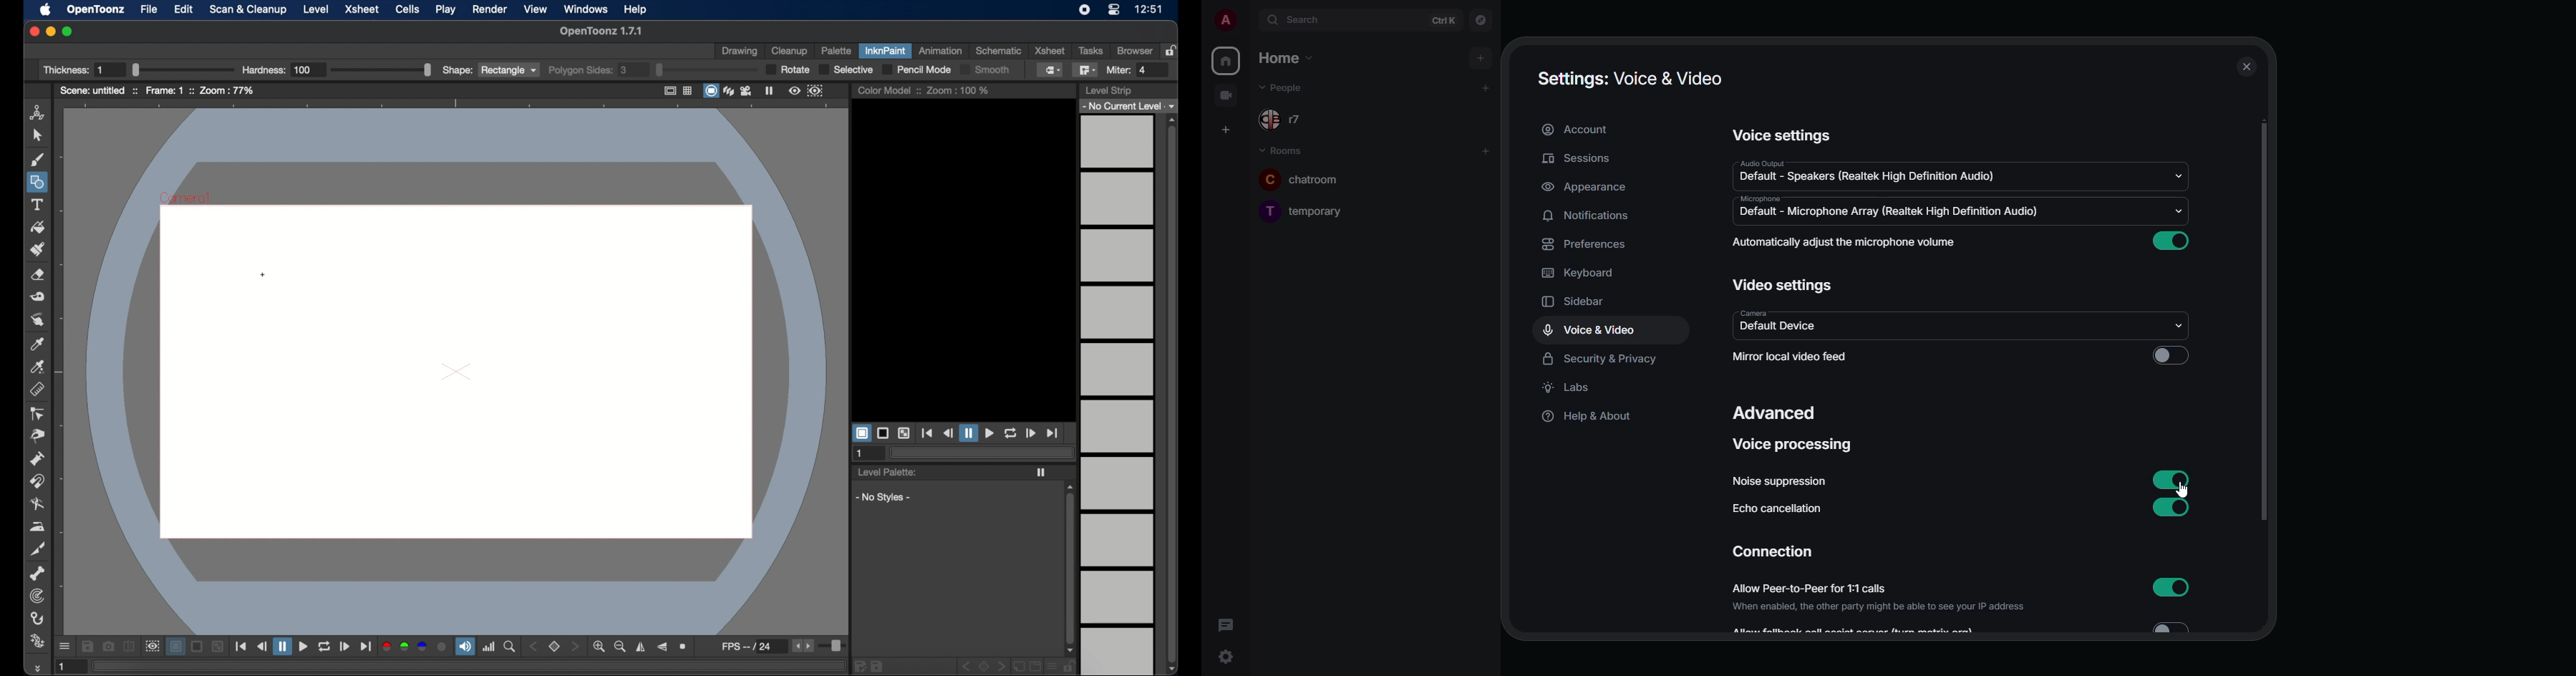 The height and width of the screenshot is (700, 2576). I want to click on zoom in, so click(598, 647).